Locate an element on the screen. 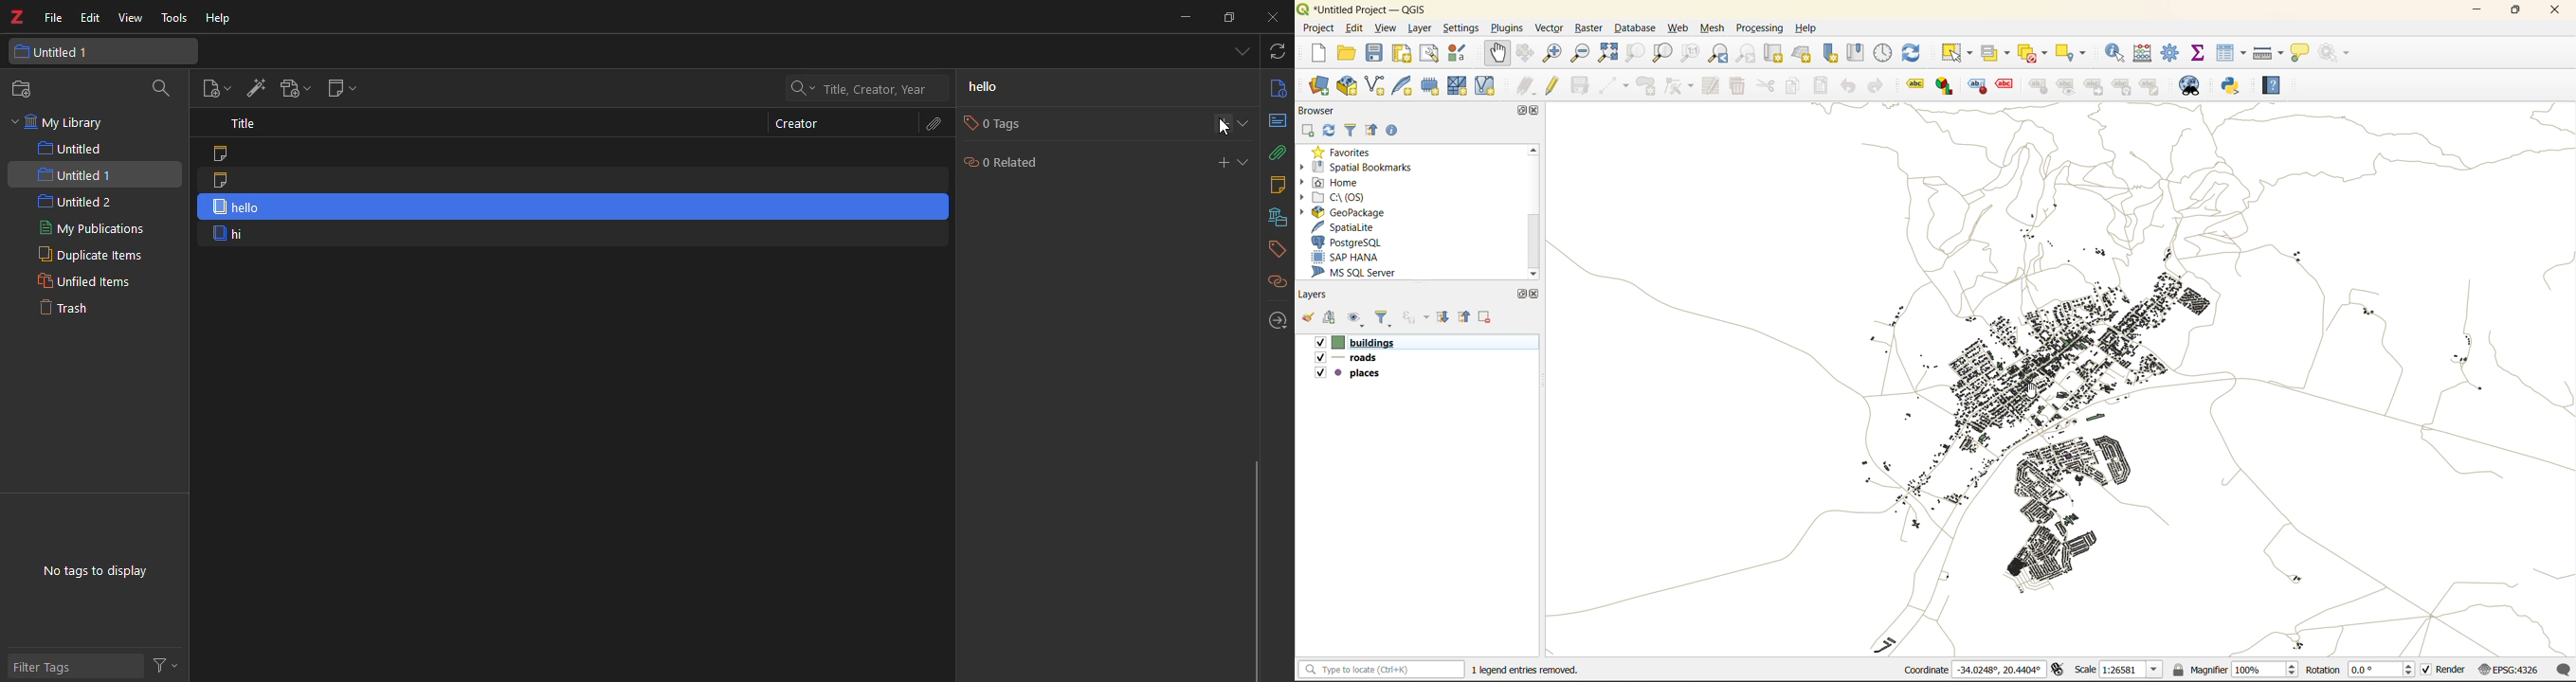 The width and height of the screenshot is (2576, 700). search is located at coordinates (869, 88).